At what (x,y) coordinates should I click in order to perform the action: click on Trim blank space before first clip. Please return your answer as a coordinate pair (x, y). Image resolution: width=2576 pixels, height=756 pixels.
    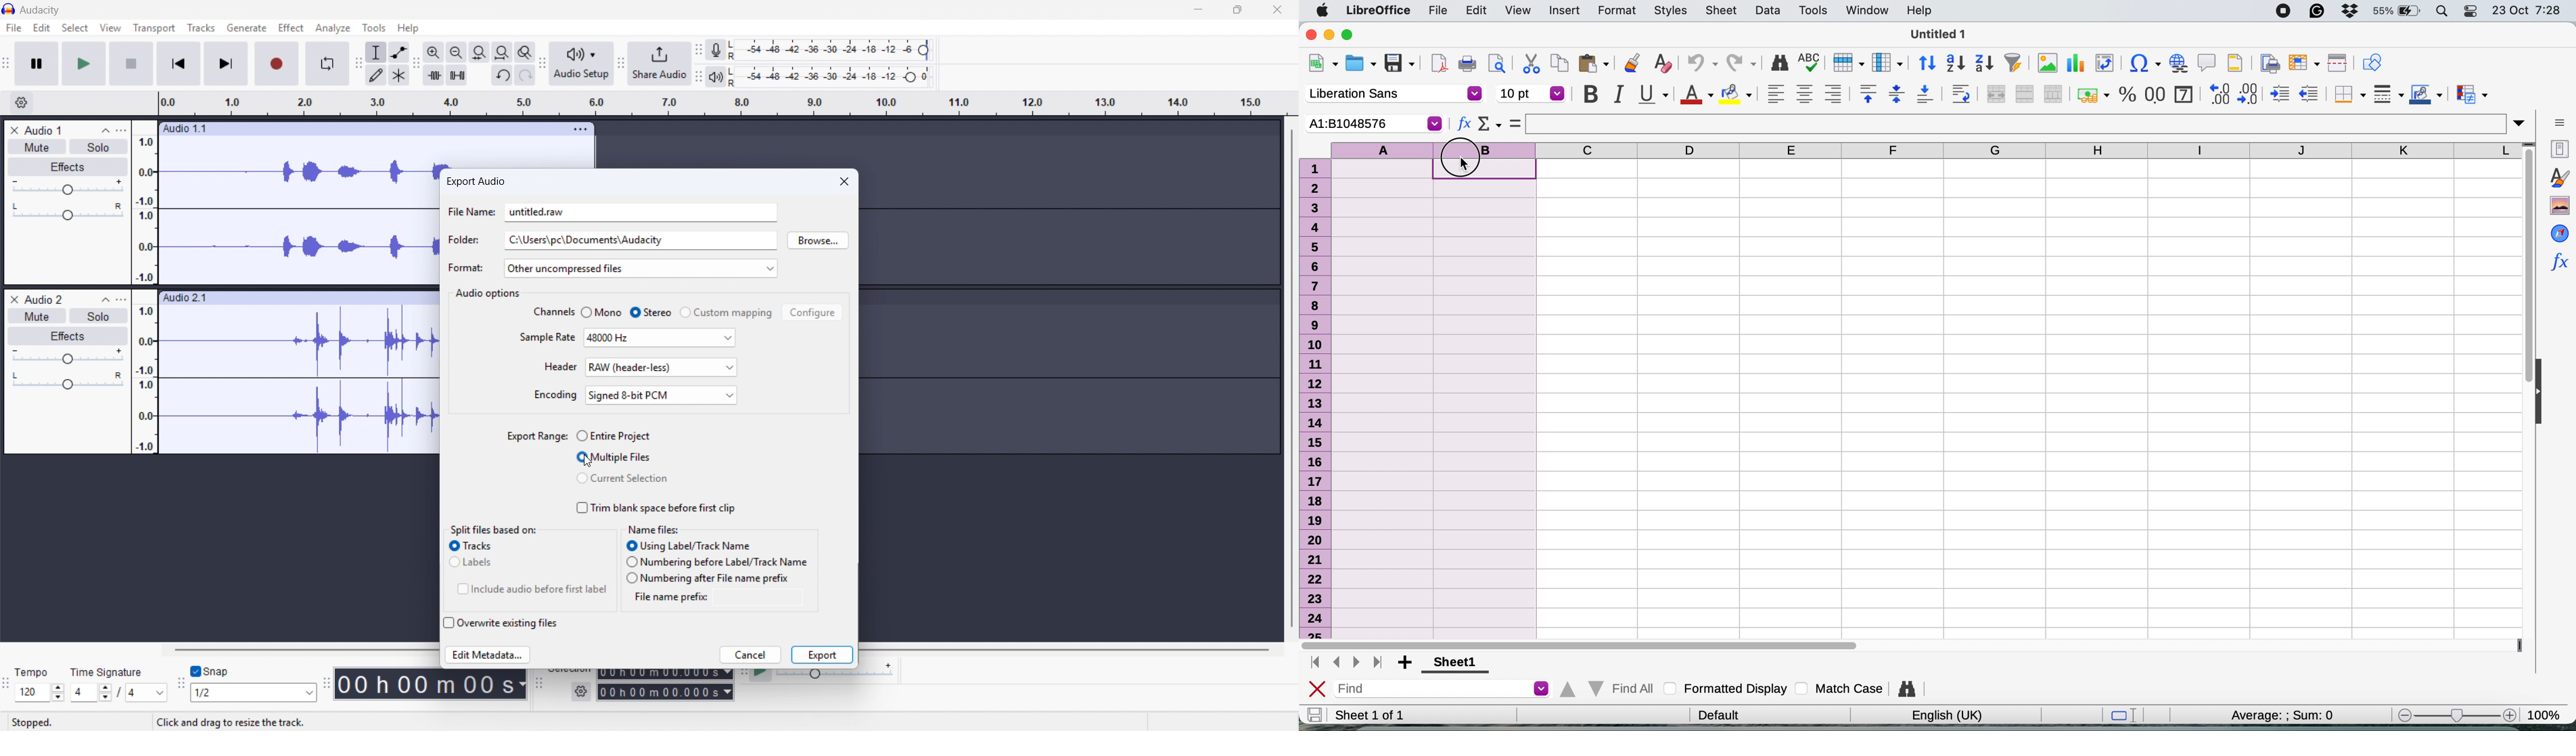
    Looking at the image, I should click on (656, 508).